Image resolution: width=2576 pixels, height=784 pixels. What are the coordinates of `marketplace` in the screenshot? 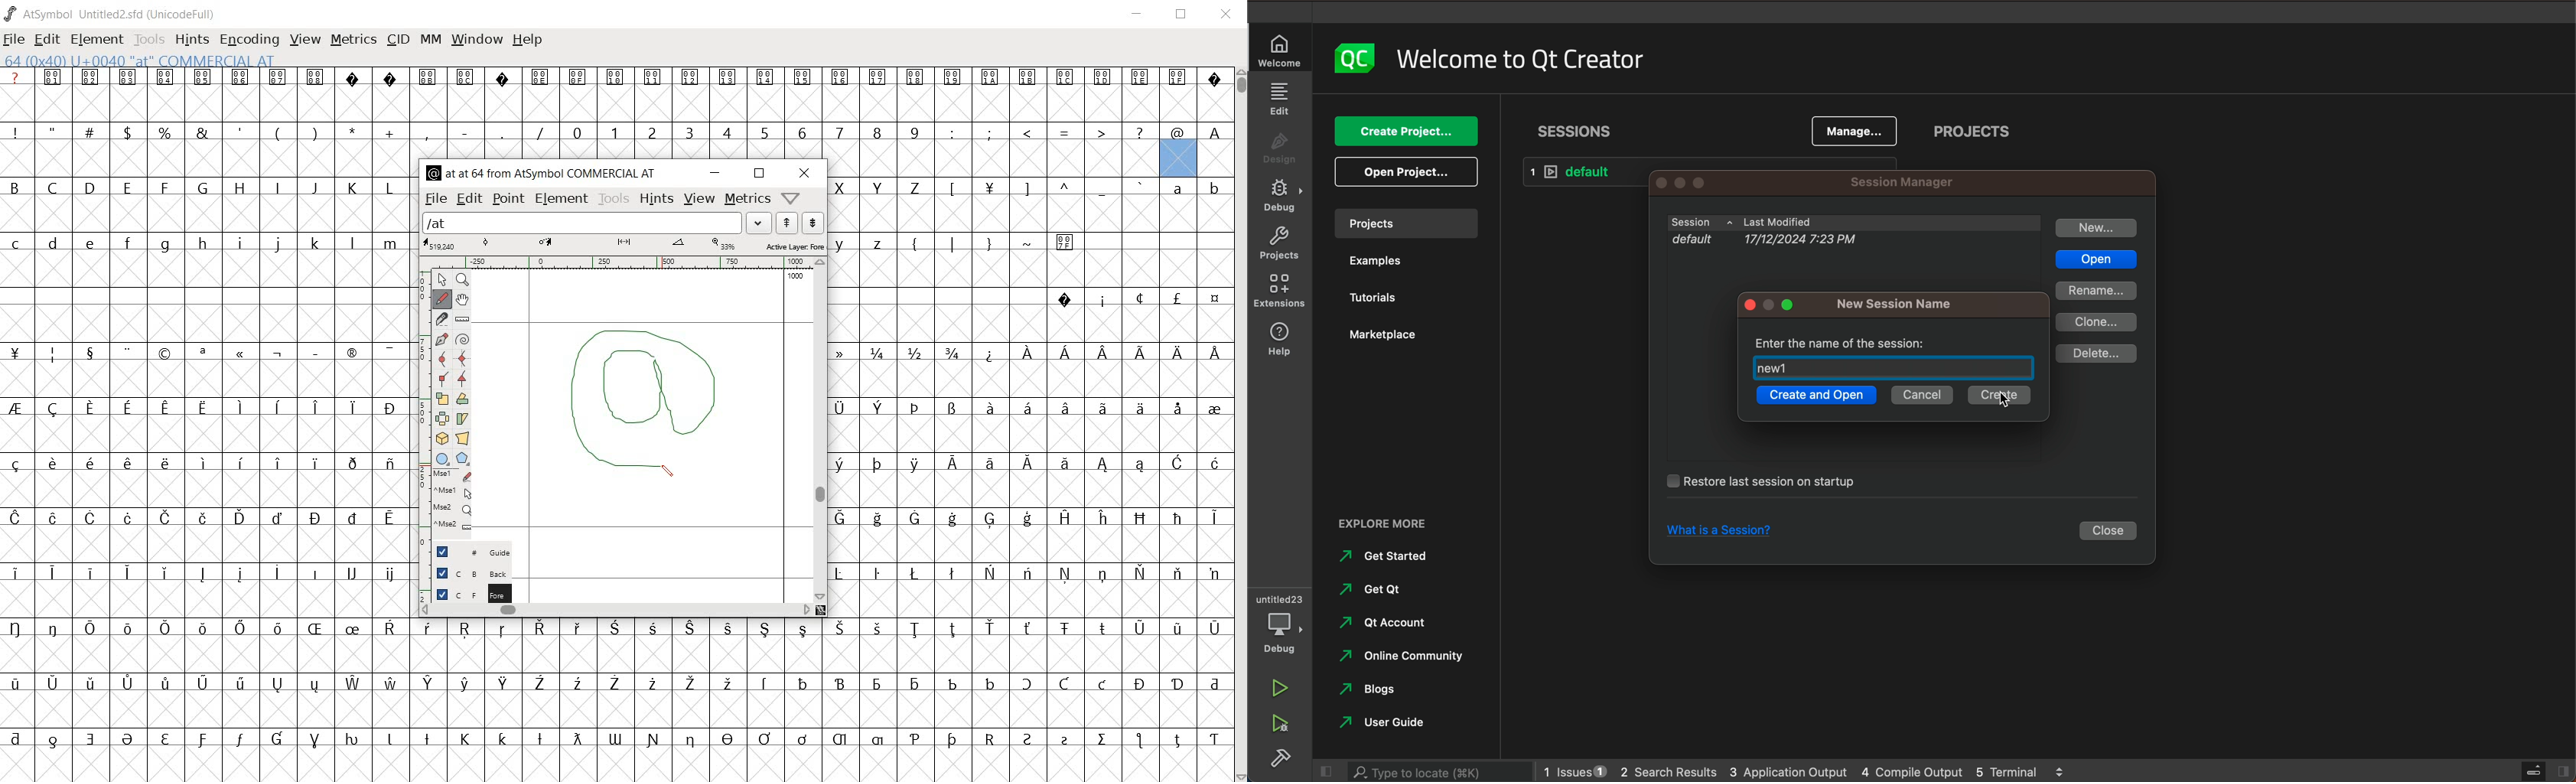 It's located at (1389, 335).